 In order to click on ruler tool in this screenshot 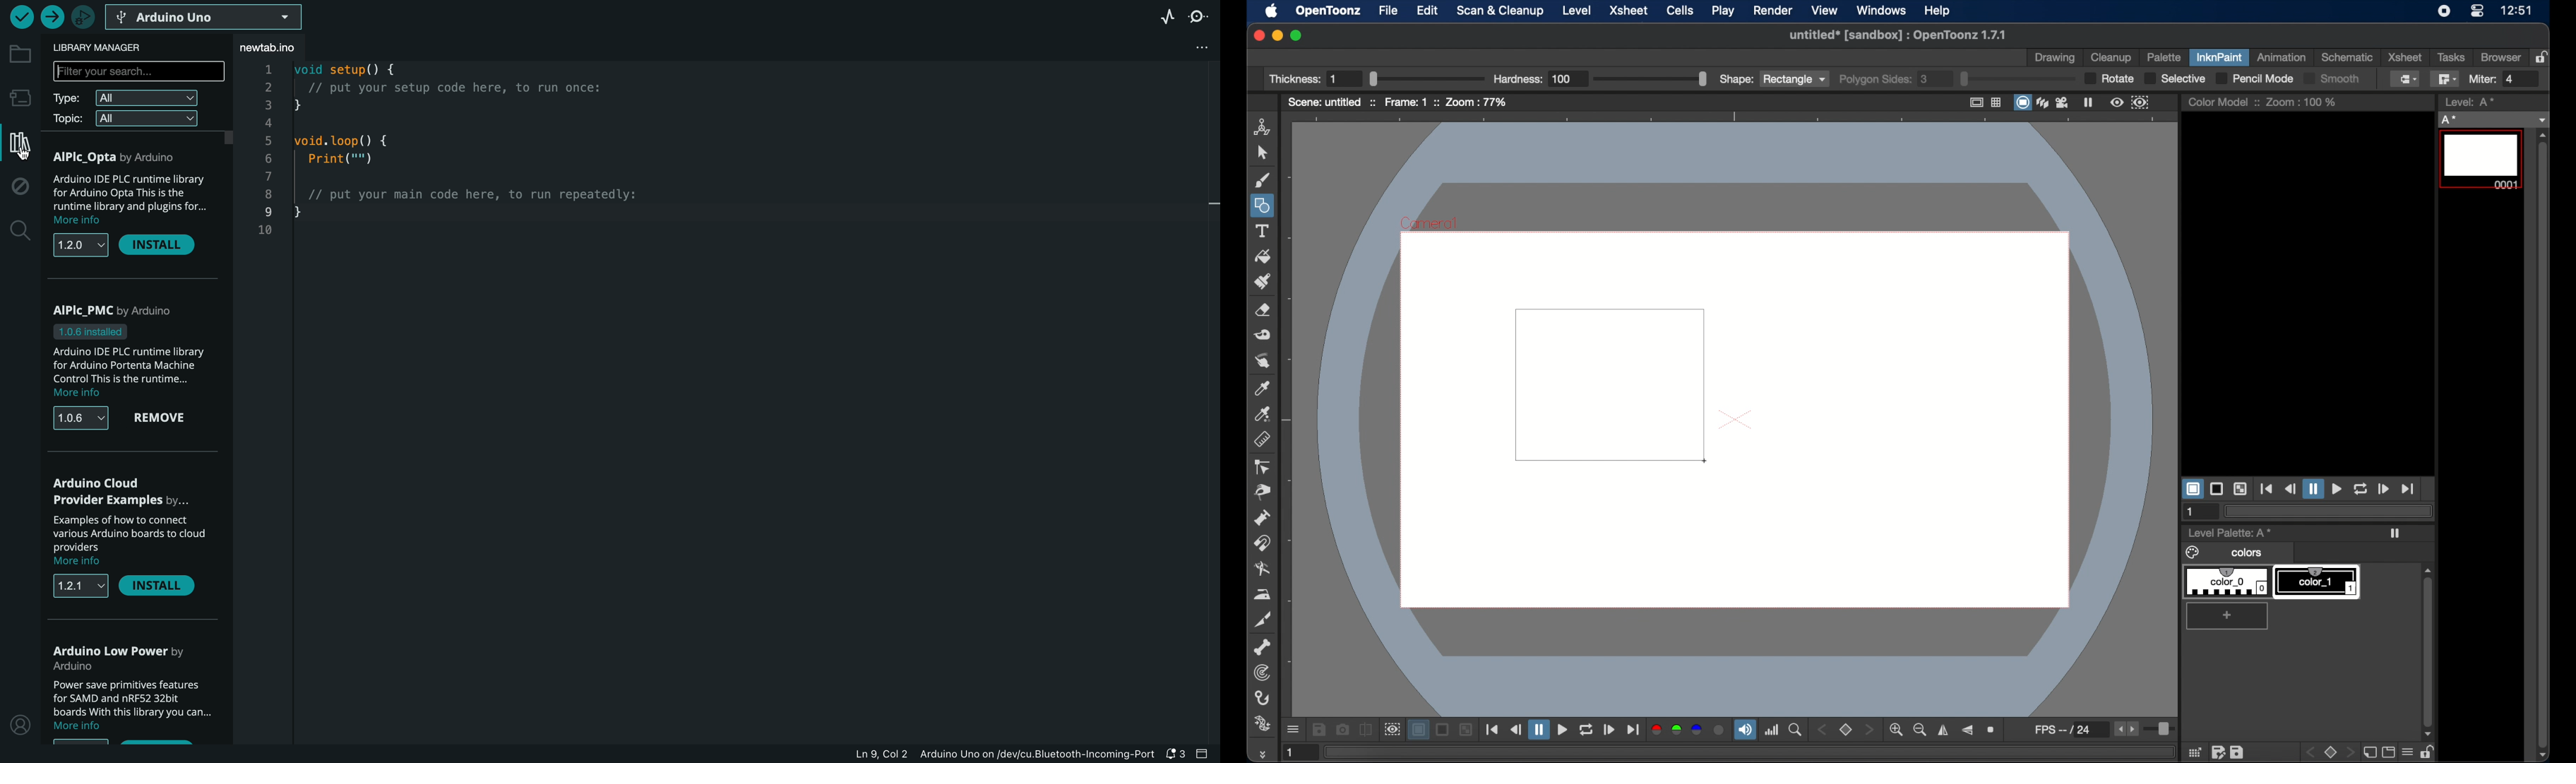, I will do `click(1262, 439)`.